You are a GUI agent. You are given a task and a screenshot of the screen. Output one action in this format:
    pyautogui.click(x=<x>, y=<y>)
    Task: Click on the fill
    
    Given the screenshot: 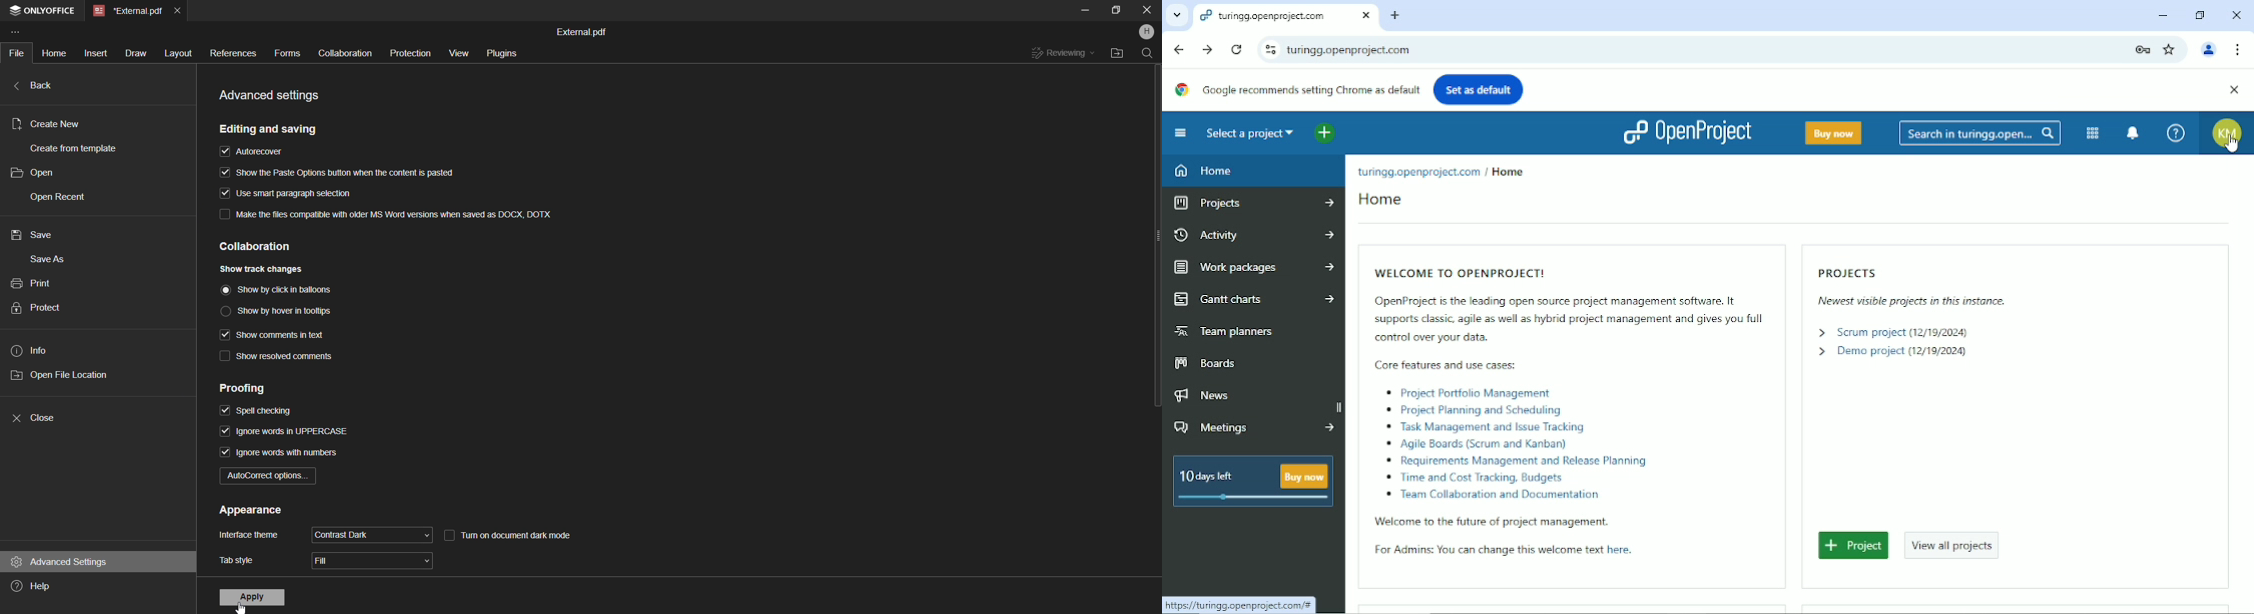 What is the action you would take?
    pyautogui.click(x=374, y=562)
    